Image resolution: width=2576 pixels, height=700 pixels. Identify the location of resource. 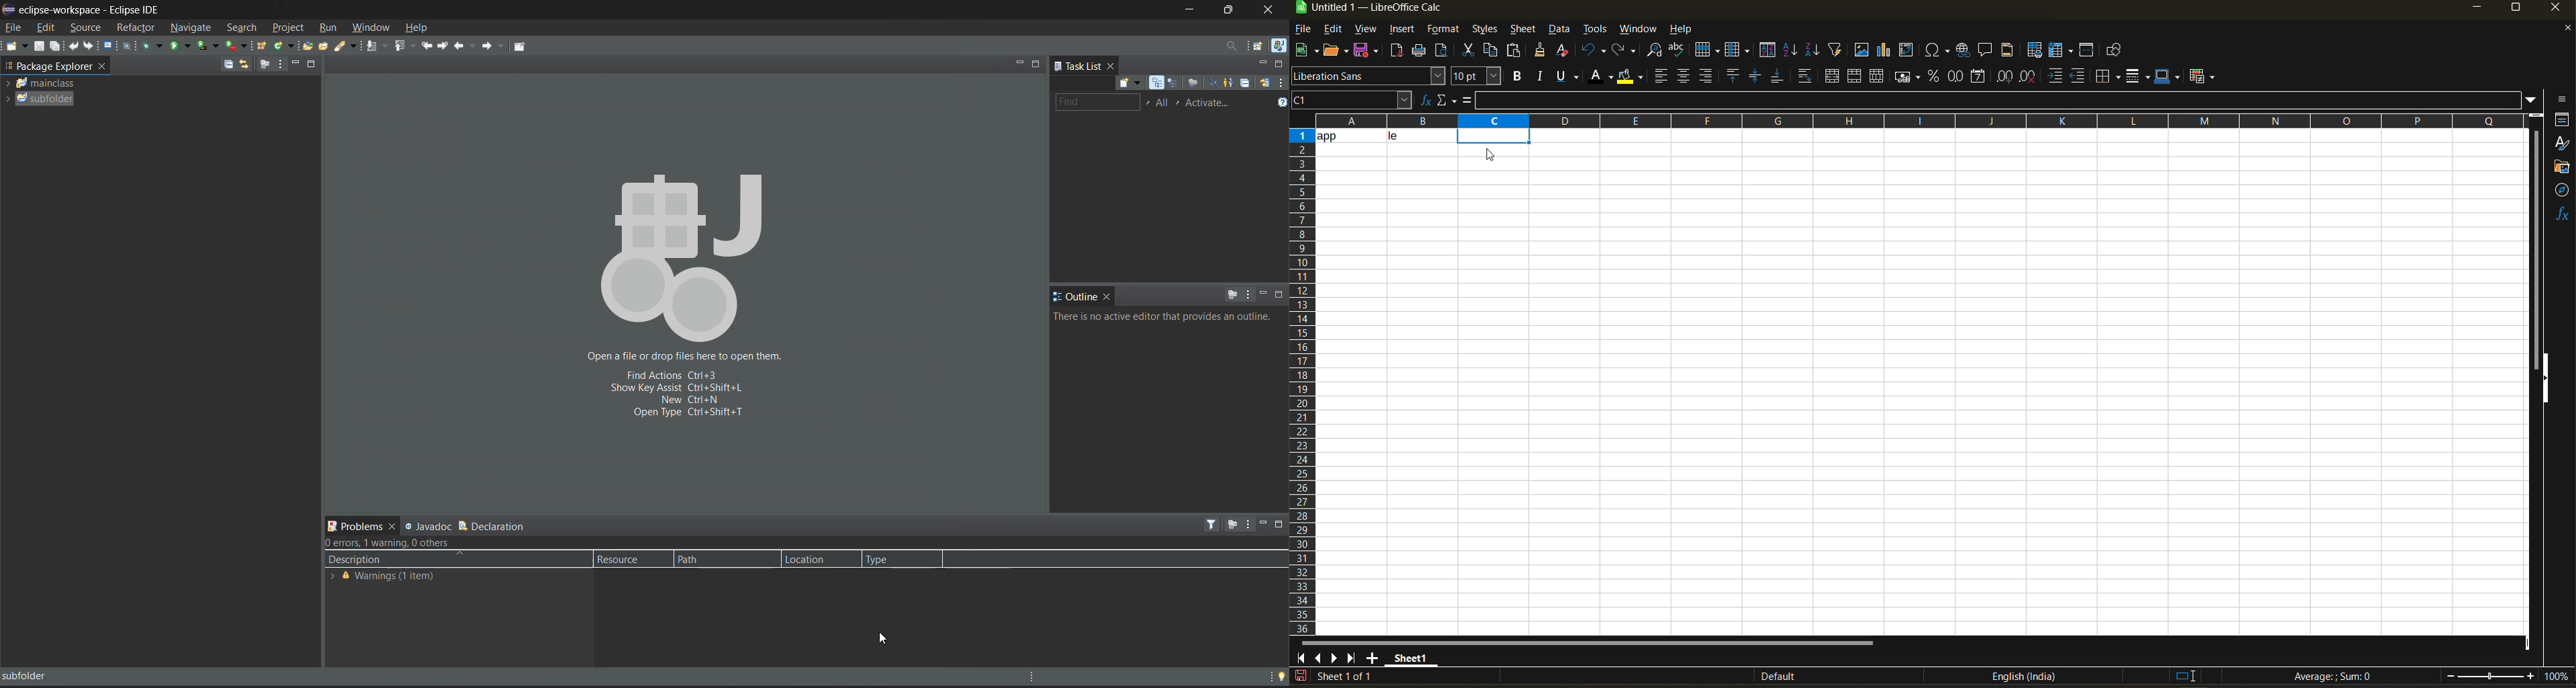
(629, 560).